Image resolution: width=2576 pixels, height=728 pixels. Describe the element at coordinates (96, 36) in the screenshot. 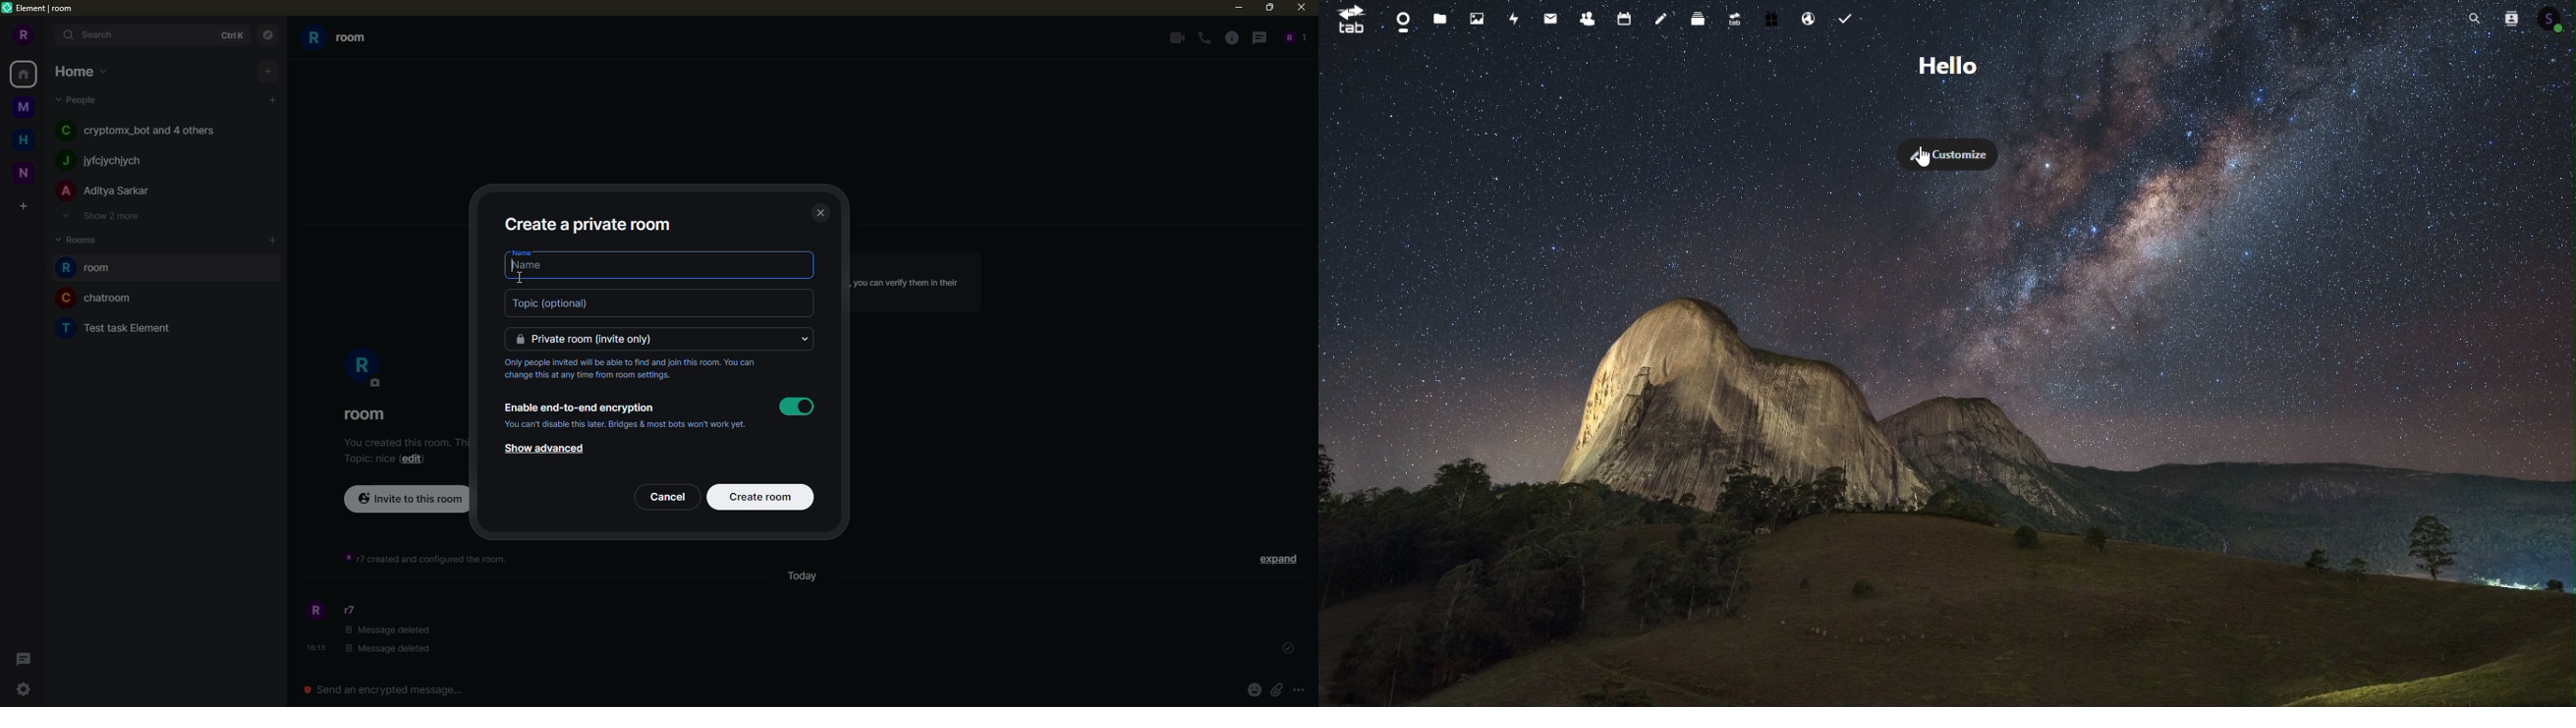

I see `search` at that location.